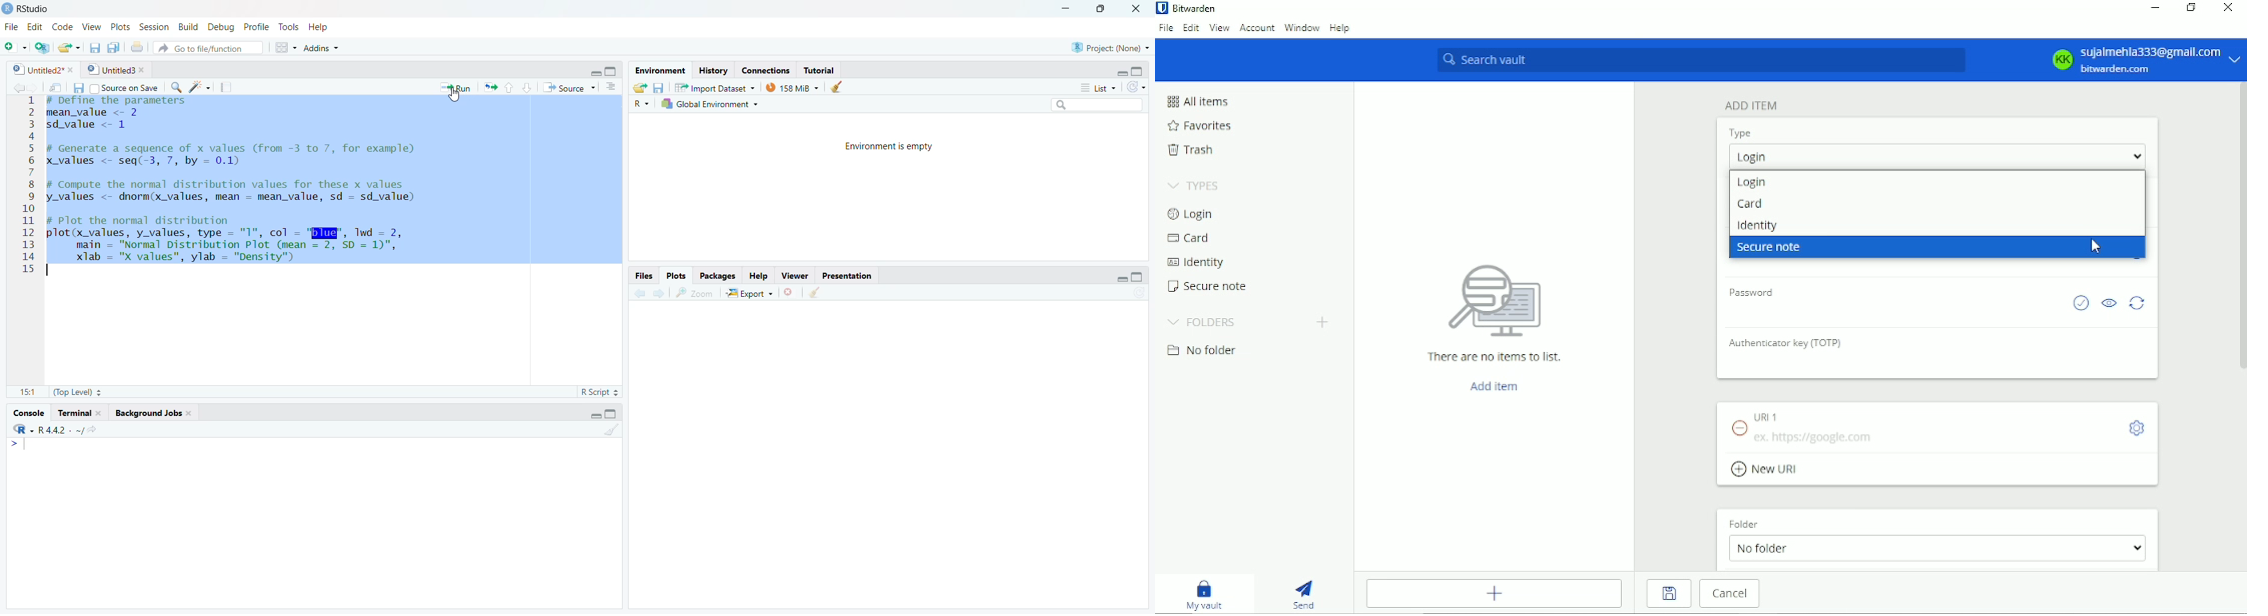  I want to click on My vault, so click(1204, 593).